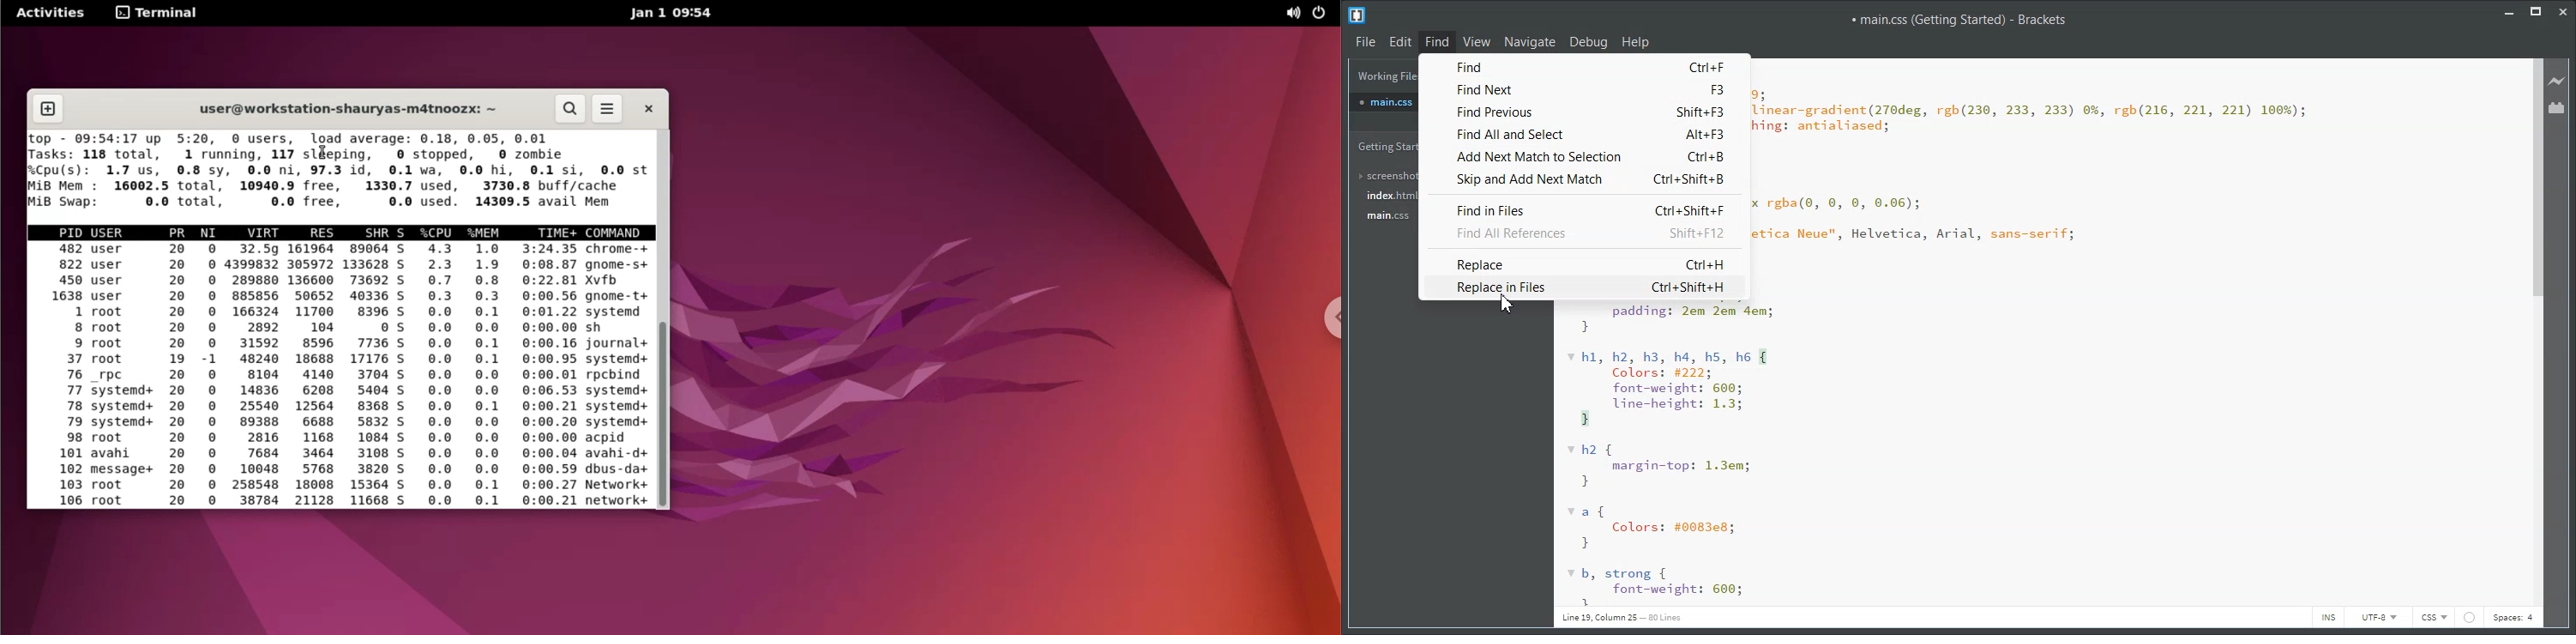 Image resolution: width=2576 pixels, height=644 pixels. I want to click on b, strong {
font-weight: 600;
3, so click(1657, 585).